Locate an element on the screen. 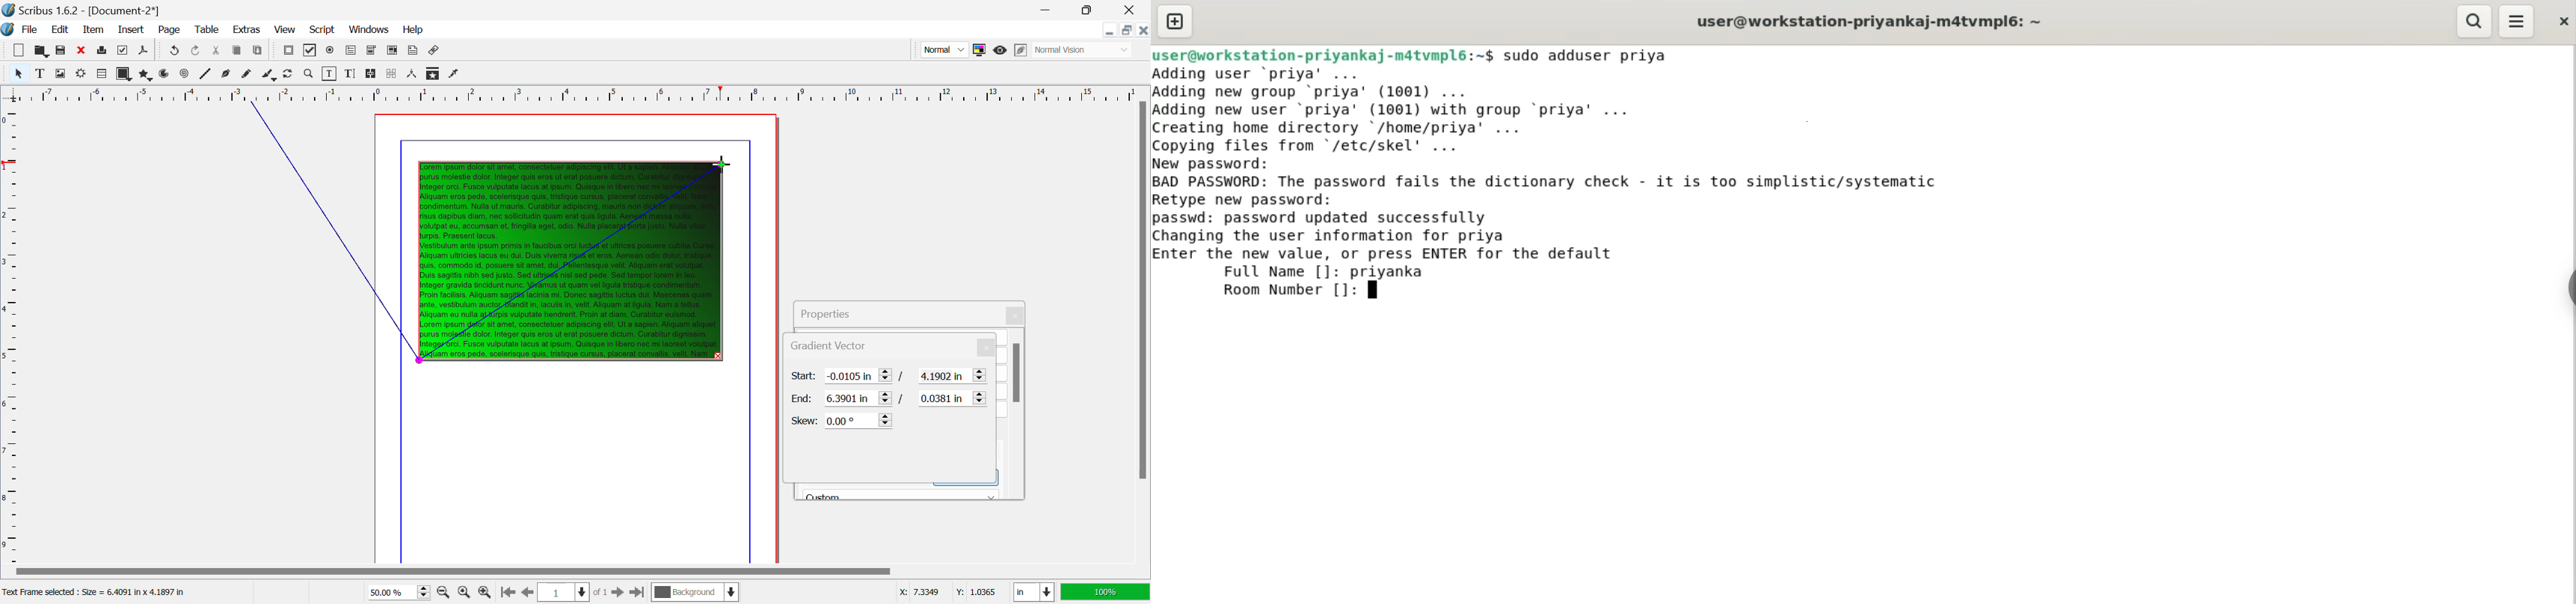 The height and width of the screenshot is (616, 2576). Save is located at coordinates (61, 50).